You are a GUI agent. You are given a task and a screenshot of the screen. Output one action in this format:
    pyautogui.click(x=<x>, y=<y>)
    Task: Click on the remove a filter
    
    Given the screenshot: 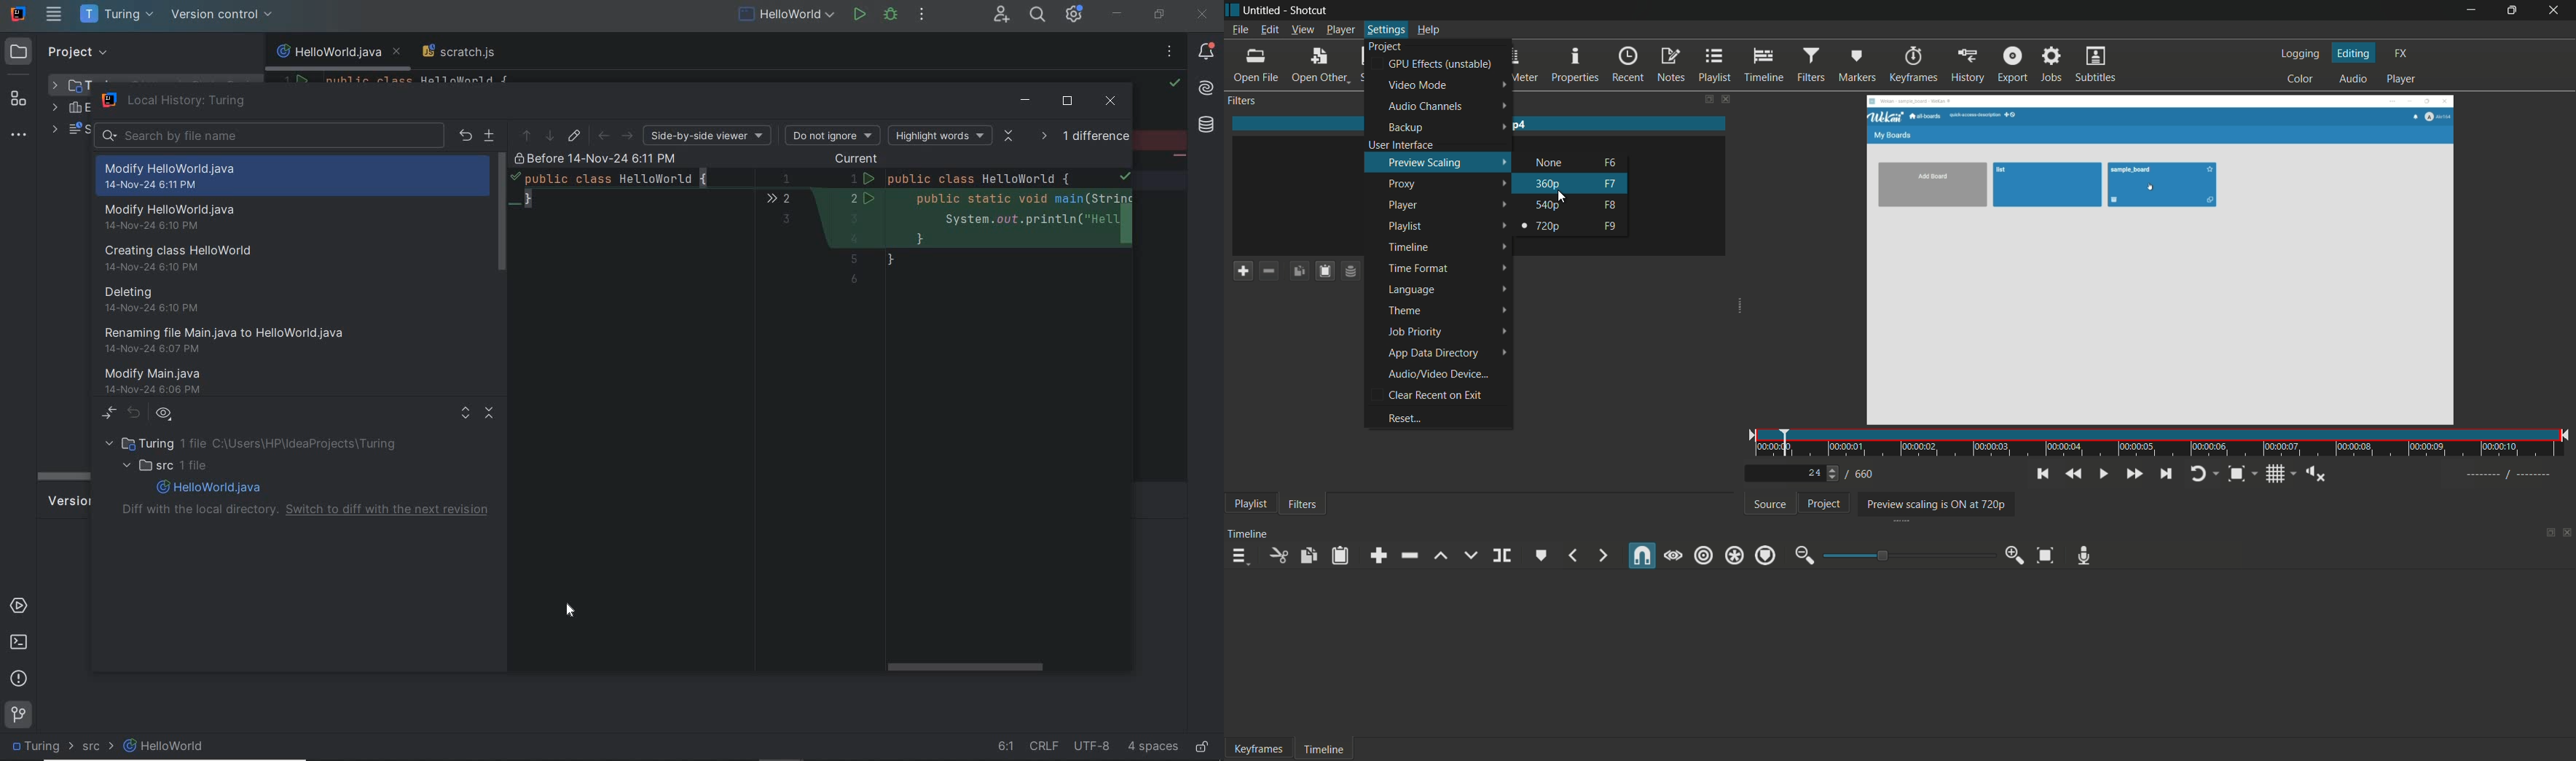 What is the action you would take?
    pyautogui.click(x=1268, y=271)
    